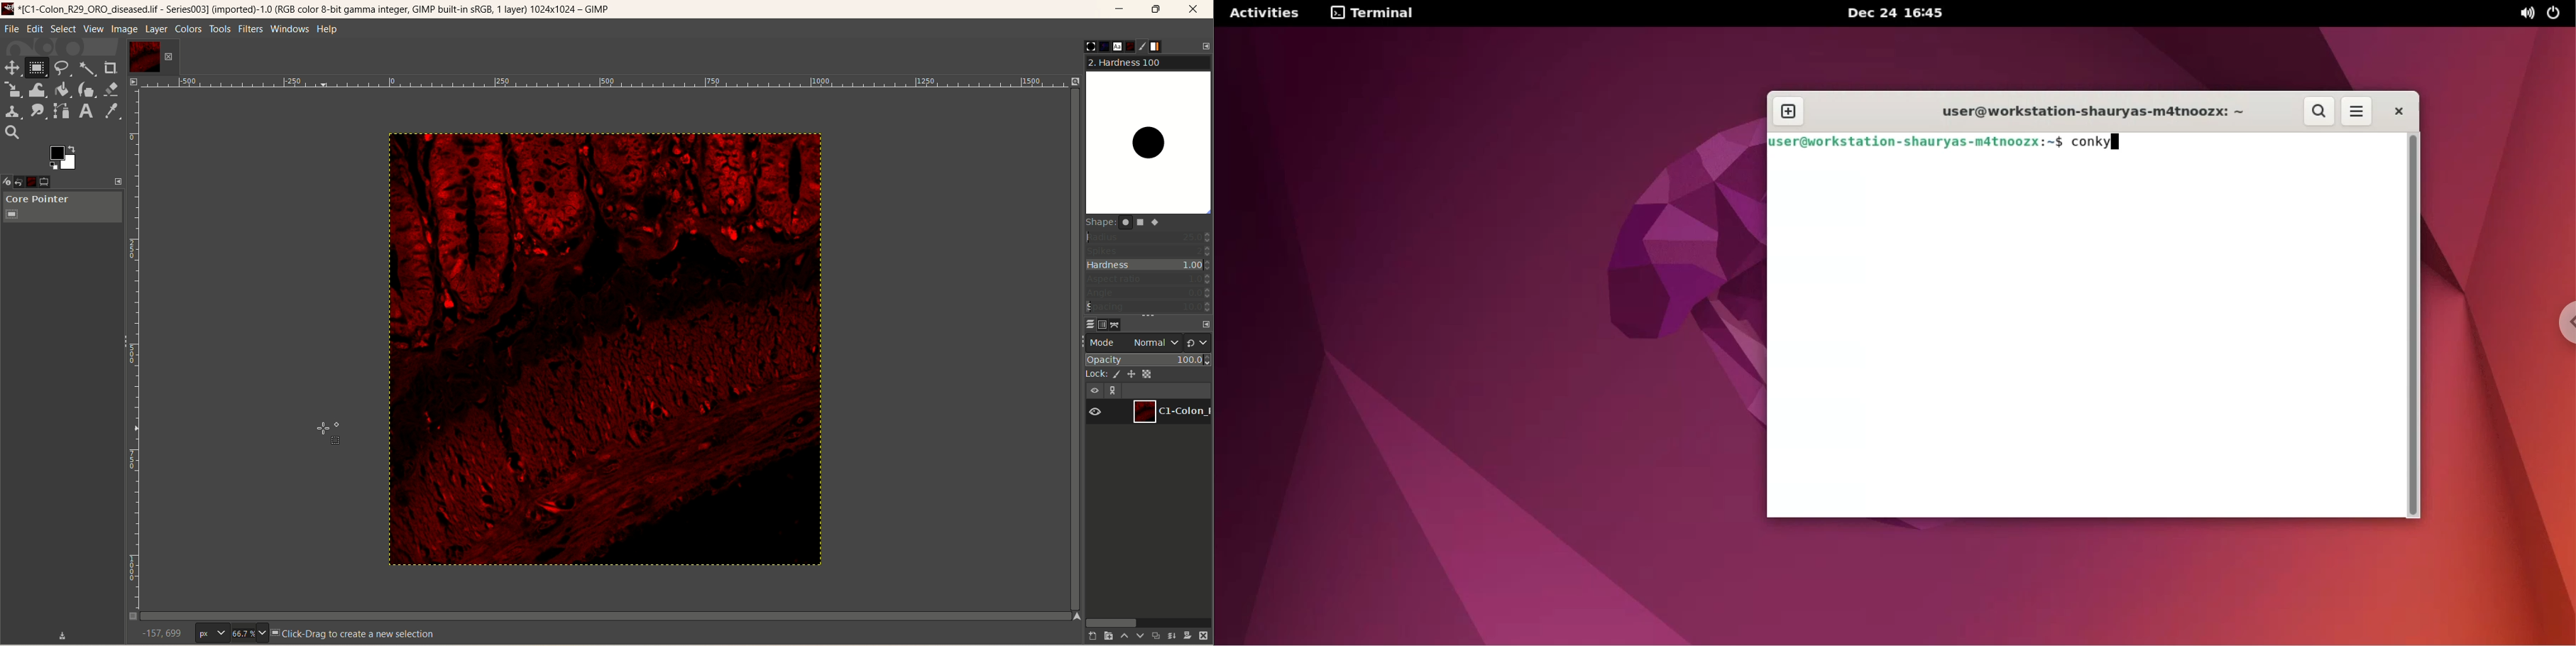  Describe the element at coordinates (93, 29) in the screenshot. I see `view` at that location.